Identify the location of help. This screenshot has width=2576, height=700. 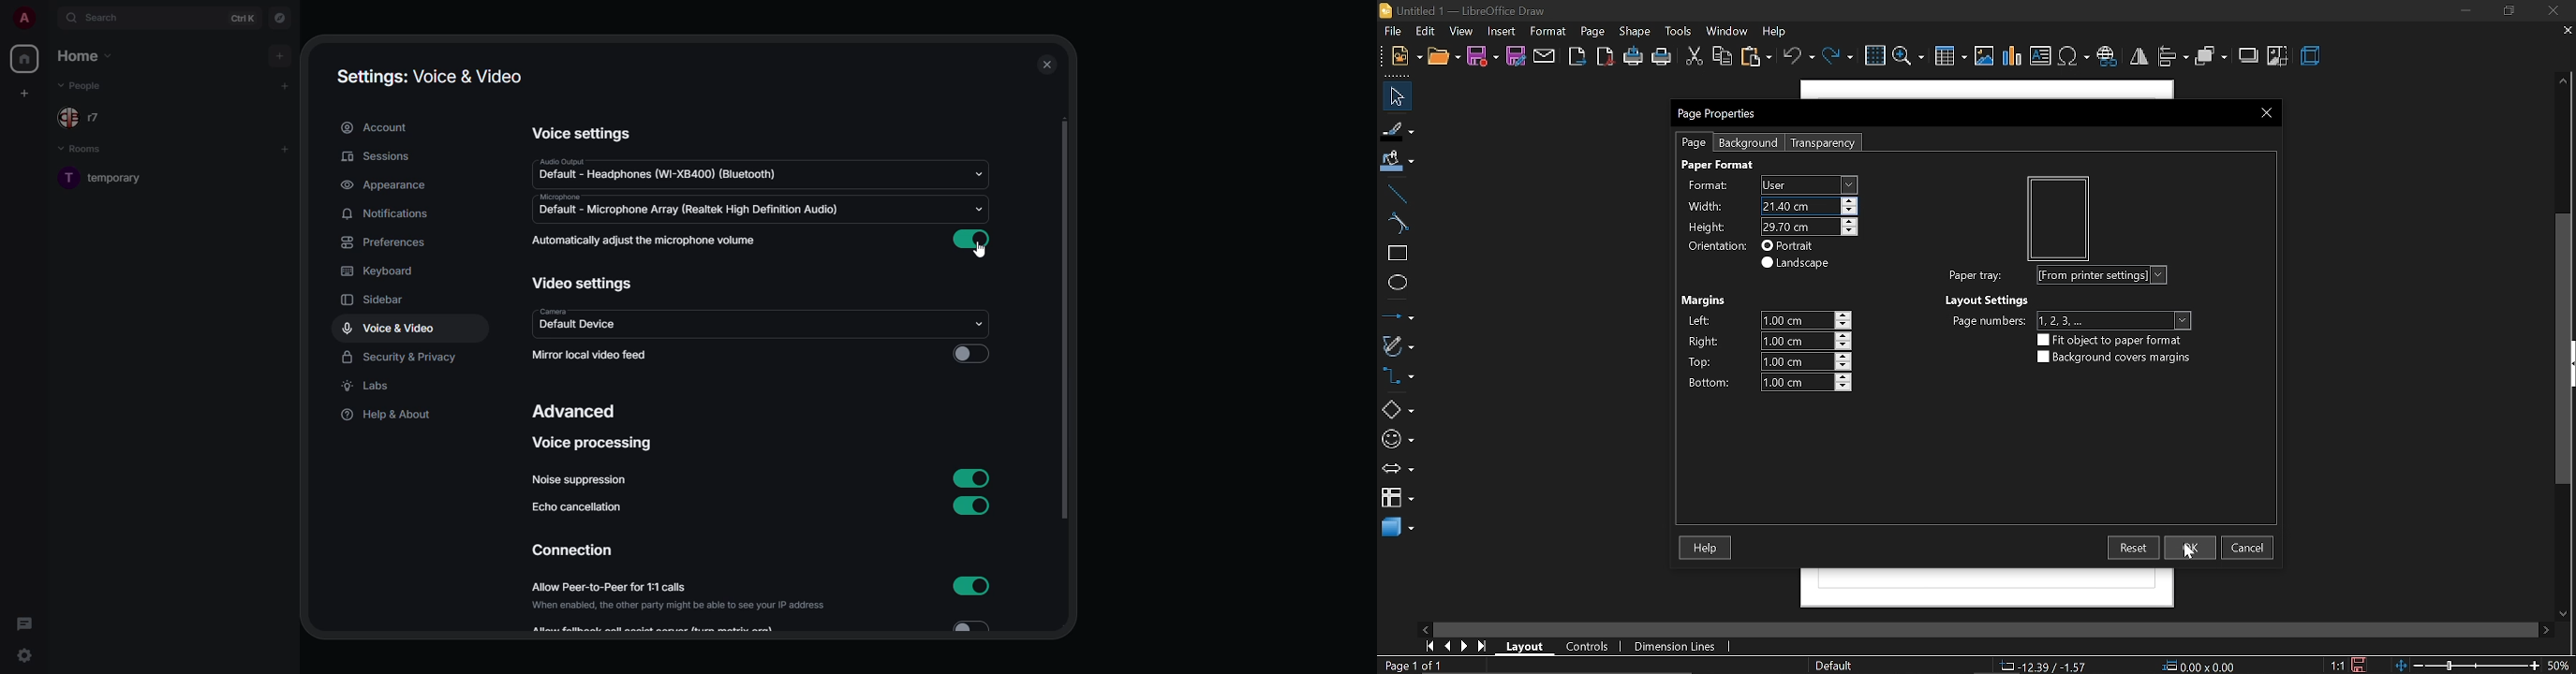
(1704, 548).